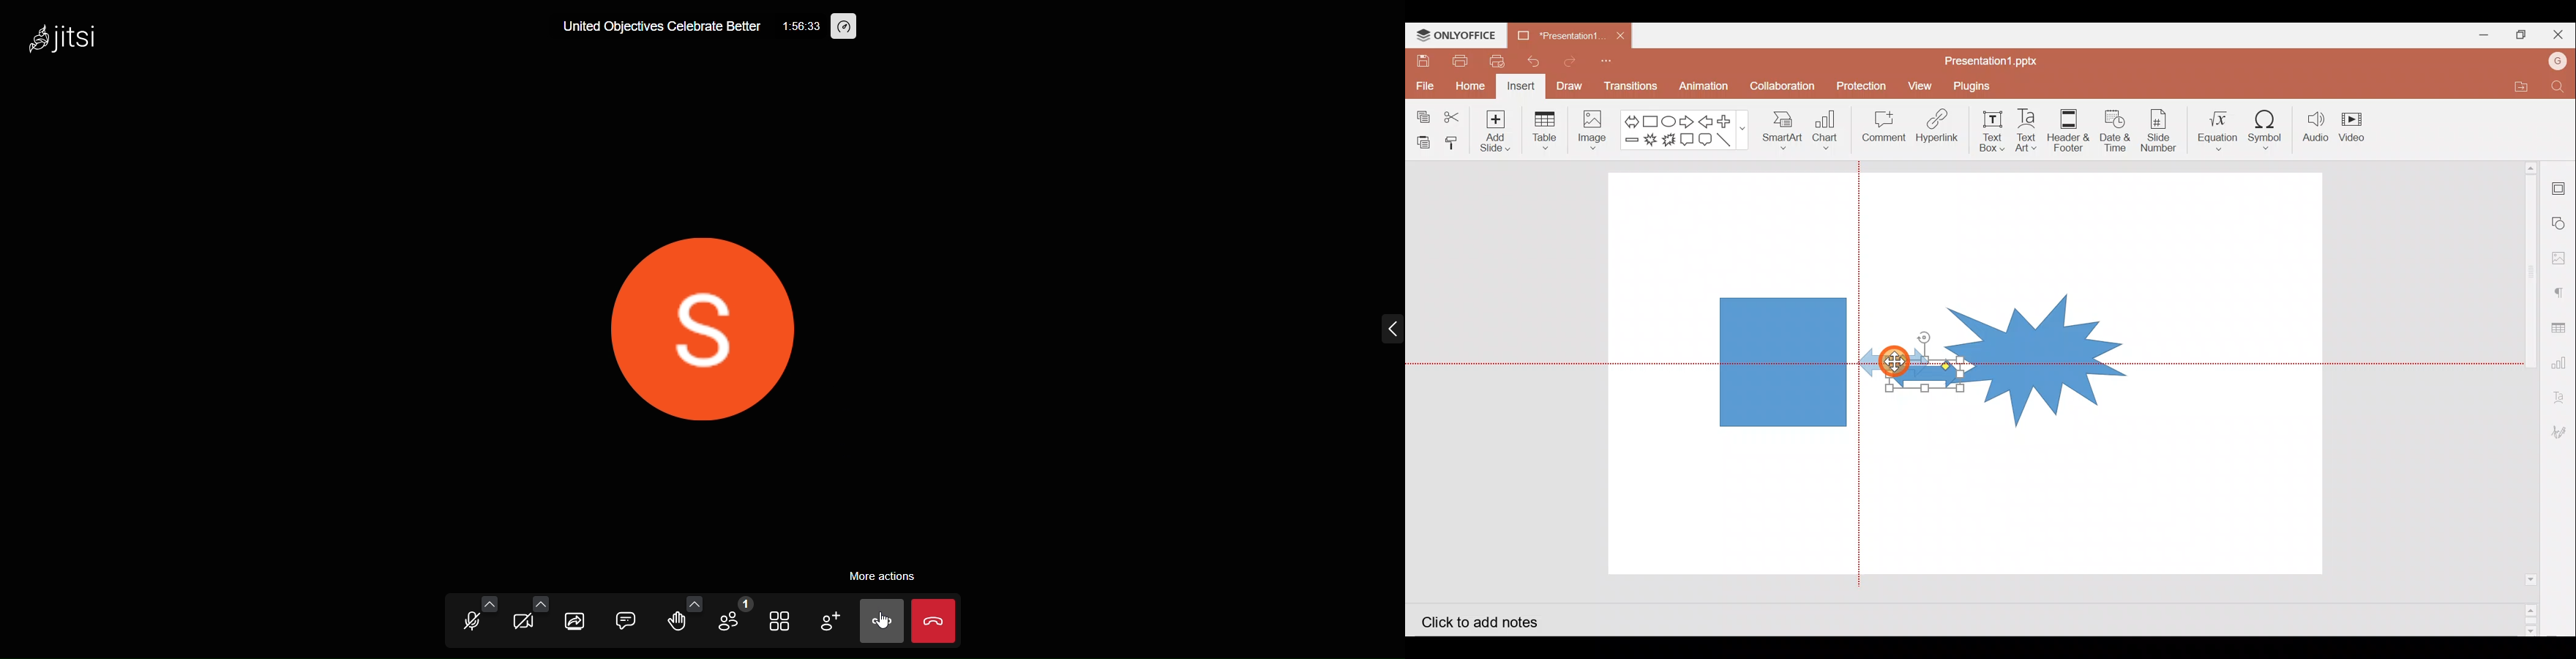 The width and height of the screenshot is (2576, 672). I want to click on Rectangular callout, so click(1689, 139).